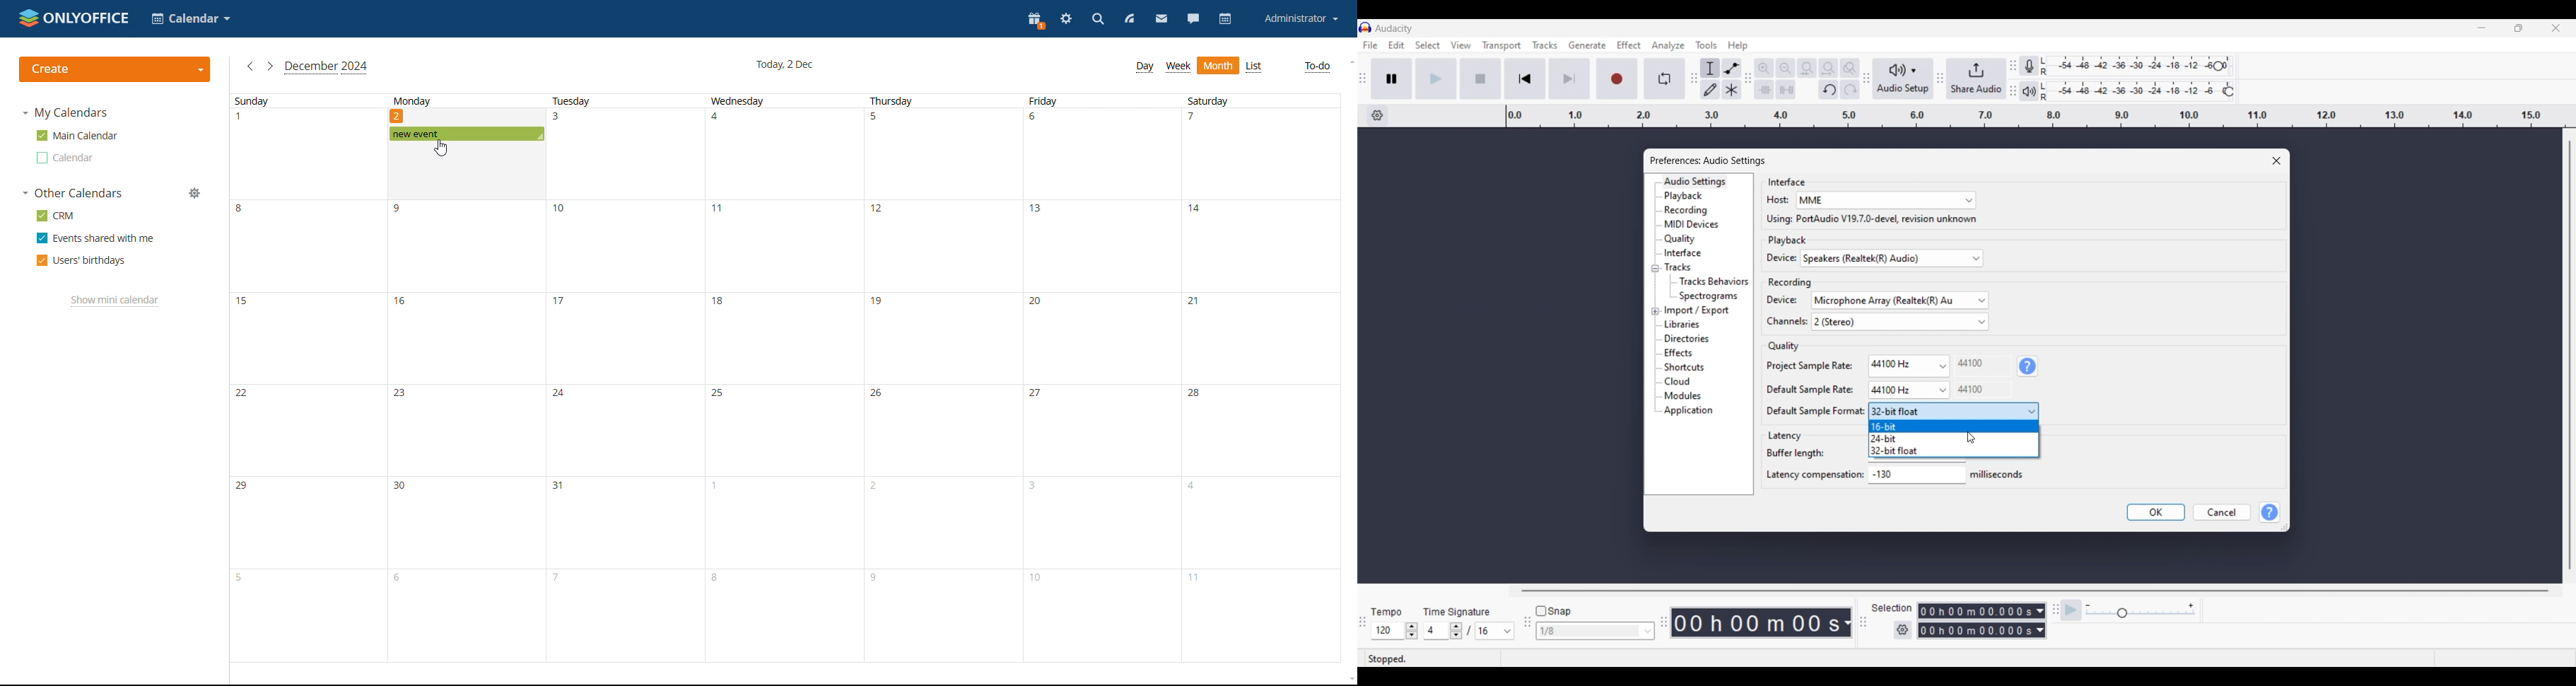 The width and height of the screenshot is (2576, 700). Describe the element at coordinates (1655, 311) in the screenshot. I see `Click to expand` at that location.